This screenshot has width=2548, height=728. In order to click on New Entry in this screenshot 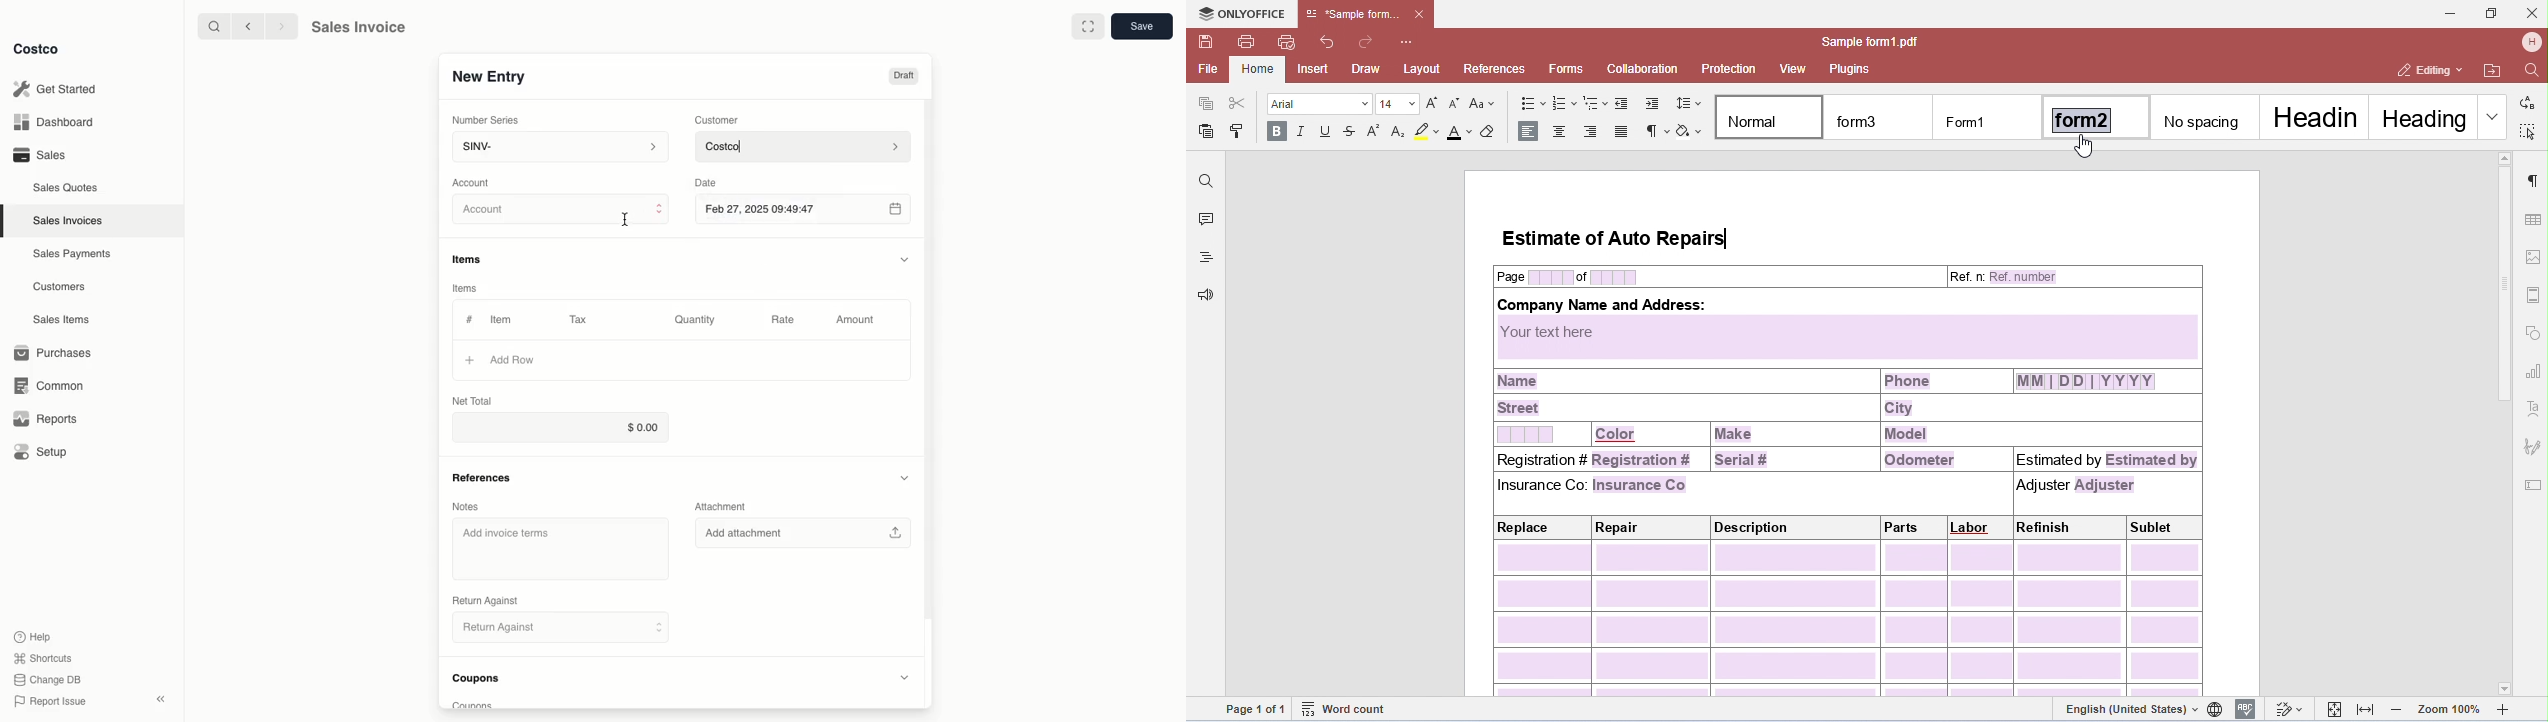, I will do `click(489, 77)`.